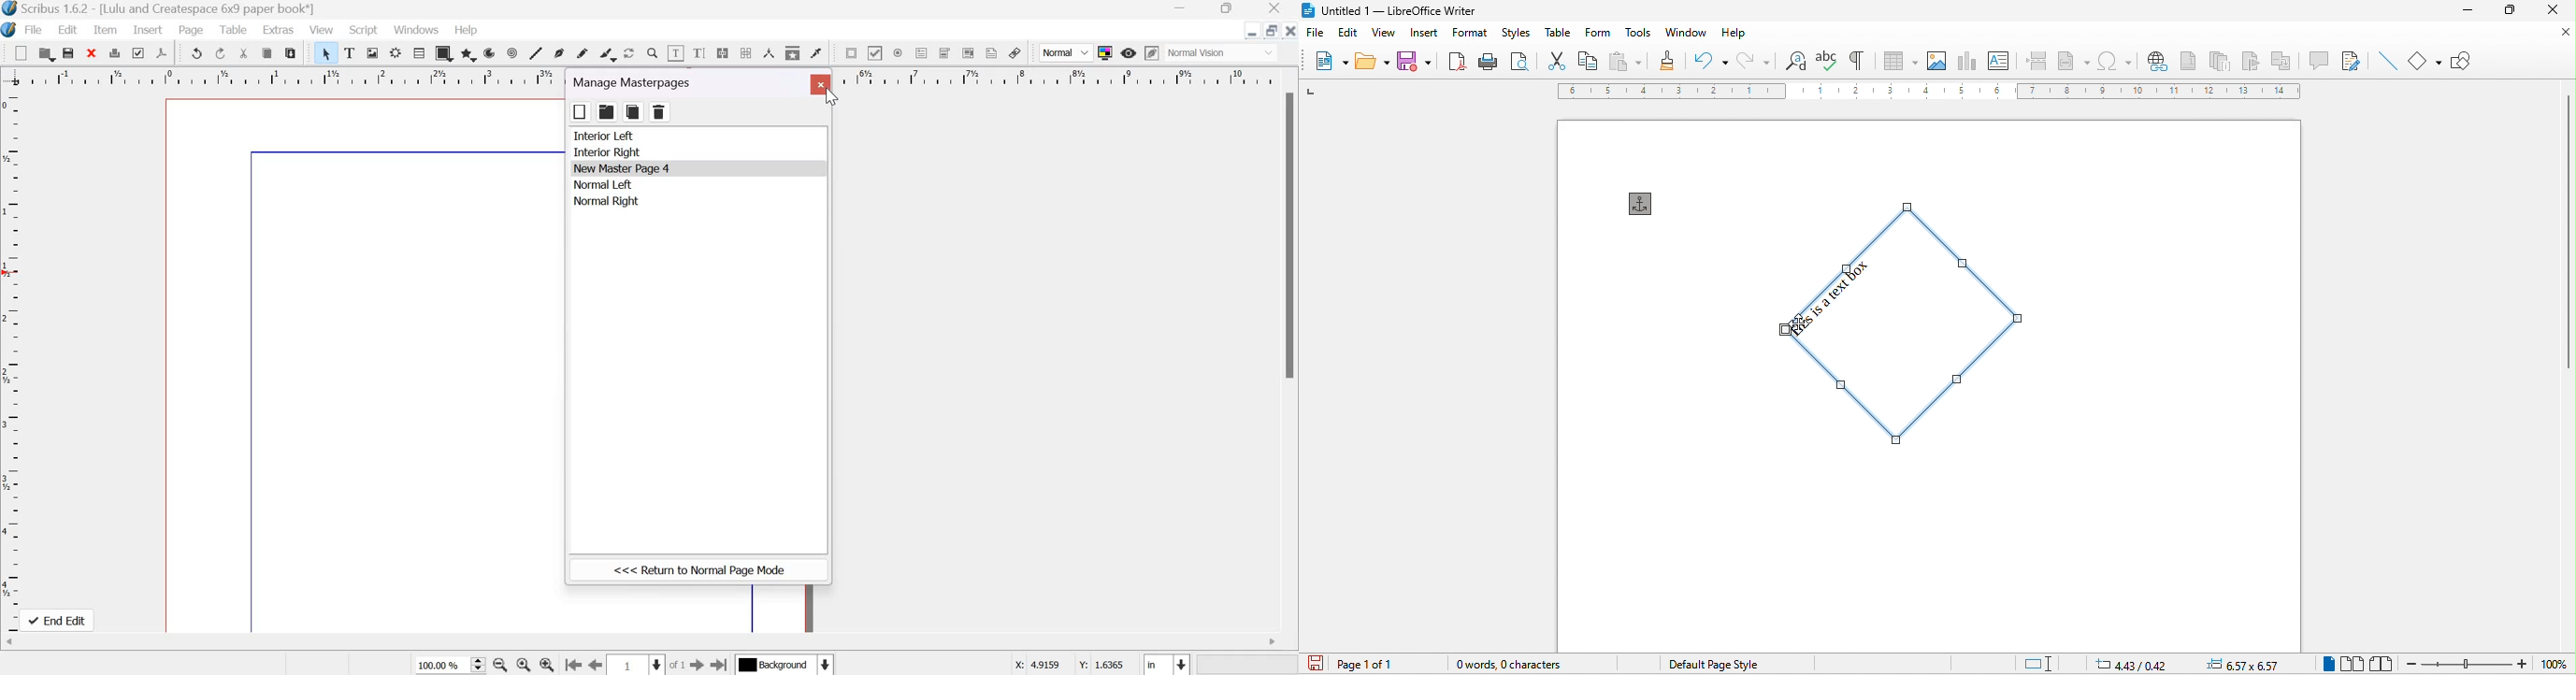 This screenshot has width=2576, height=700. Describe the element at coordinates (768, 54) in the screenshot. I see `Measurements` at that location.